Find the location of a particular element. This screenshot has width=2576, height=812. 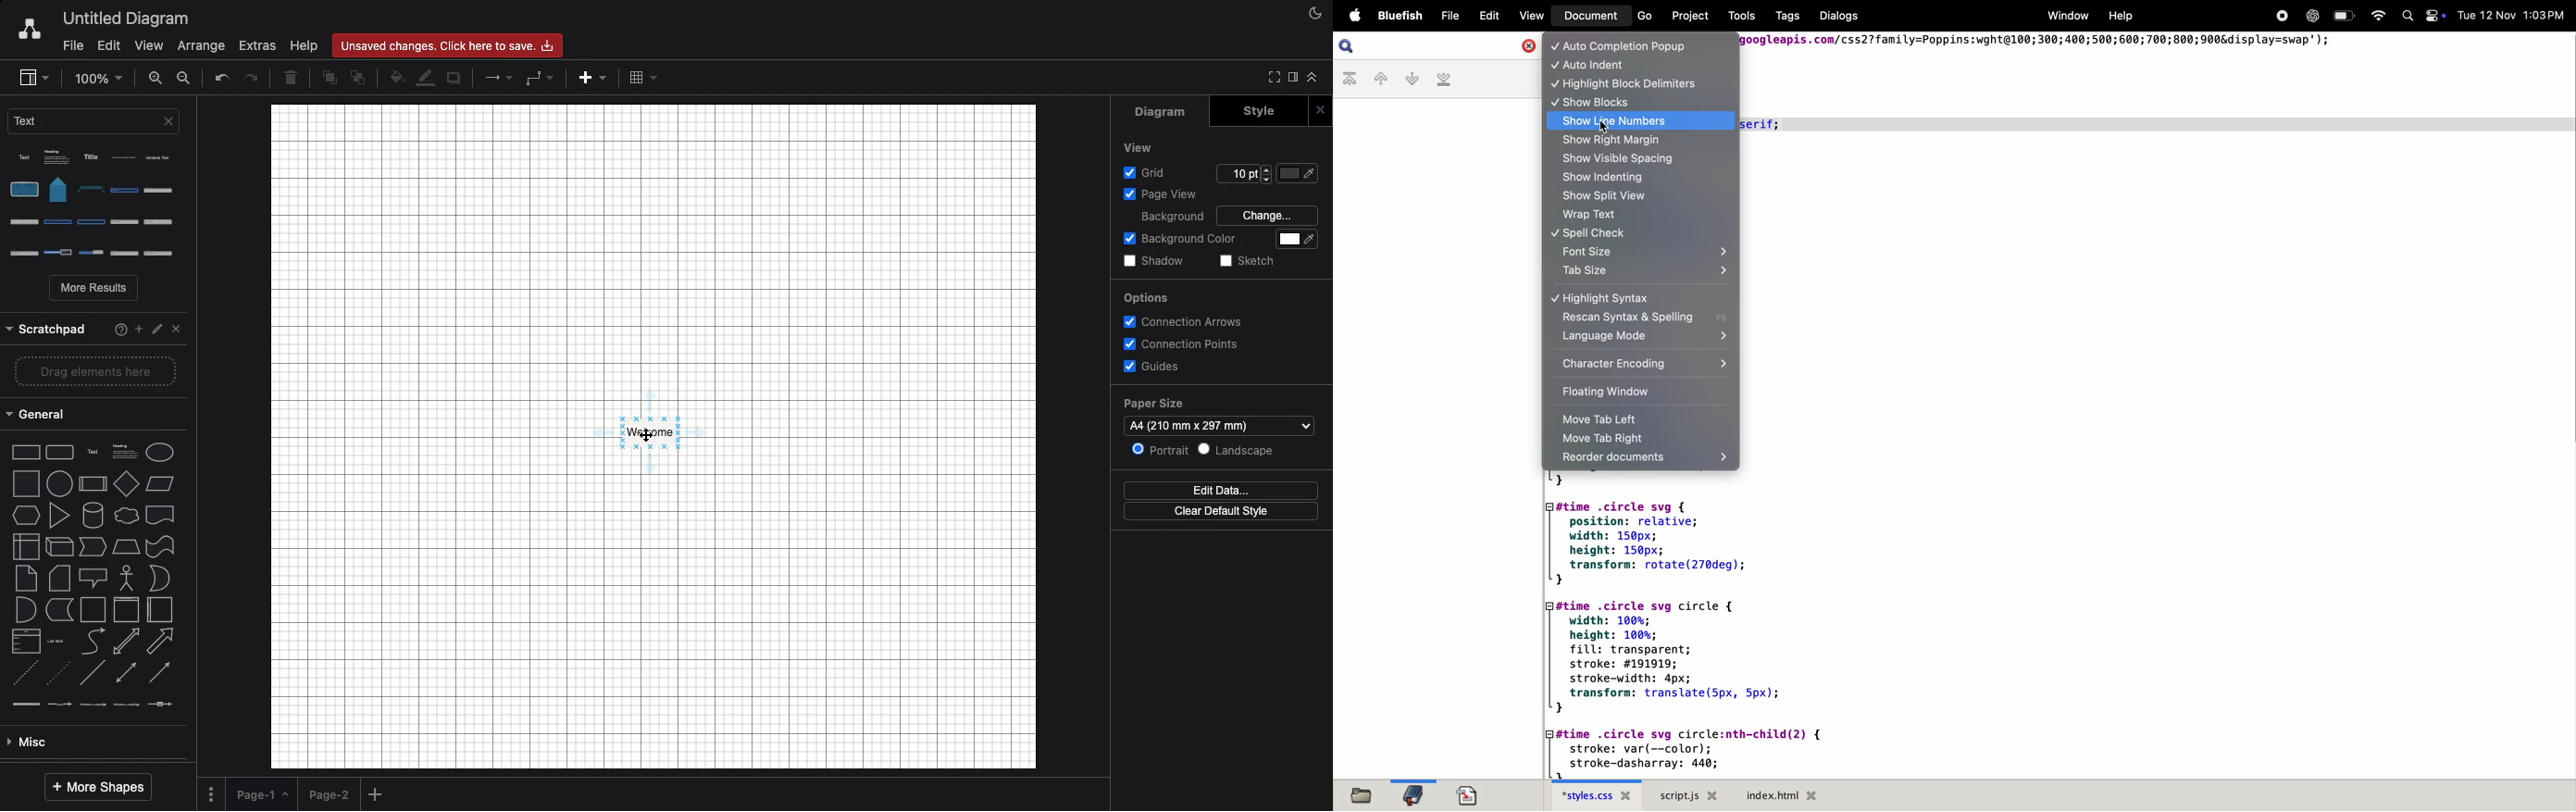

Draw.io is located at coordinates (29, 31).